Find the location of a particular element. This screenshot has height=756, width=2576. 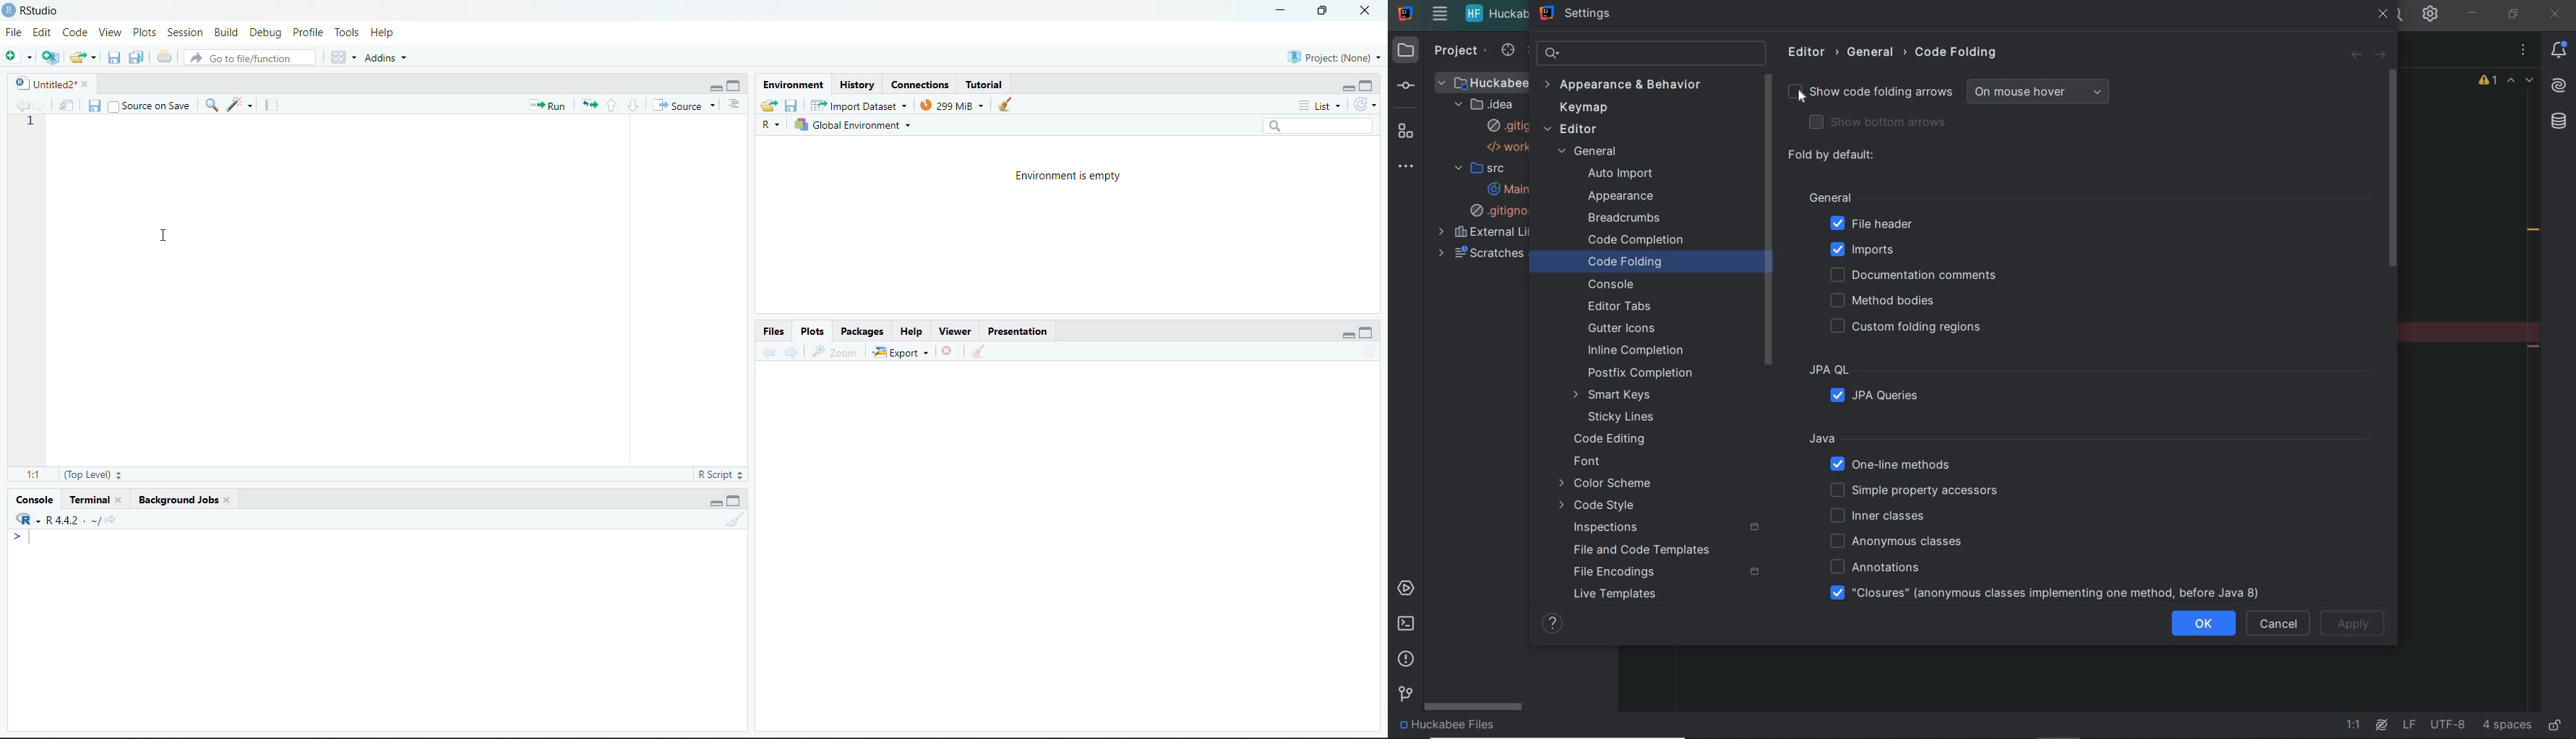

New file is located at coordinates (19, 58).